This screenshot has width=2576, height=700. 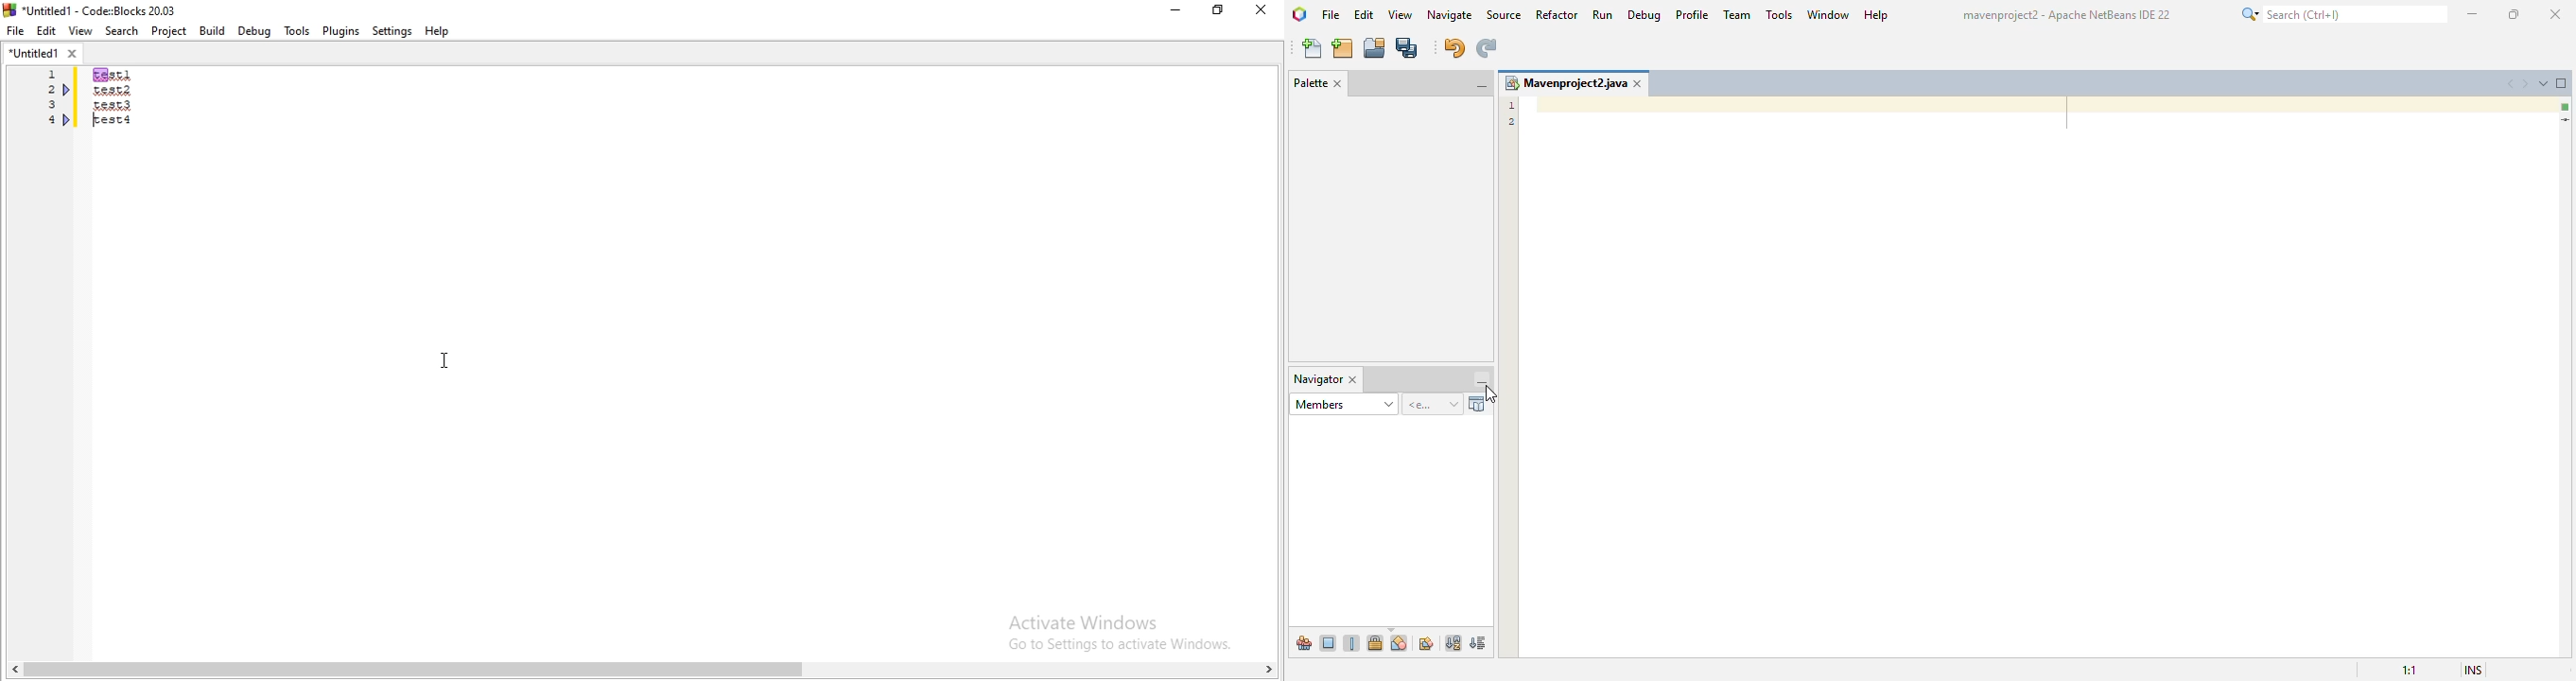 I want to click on Plugins , so click(x=343, y=30).